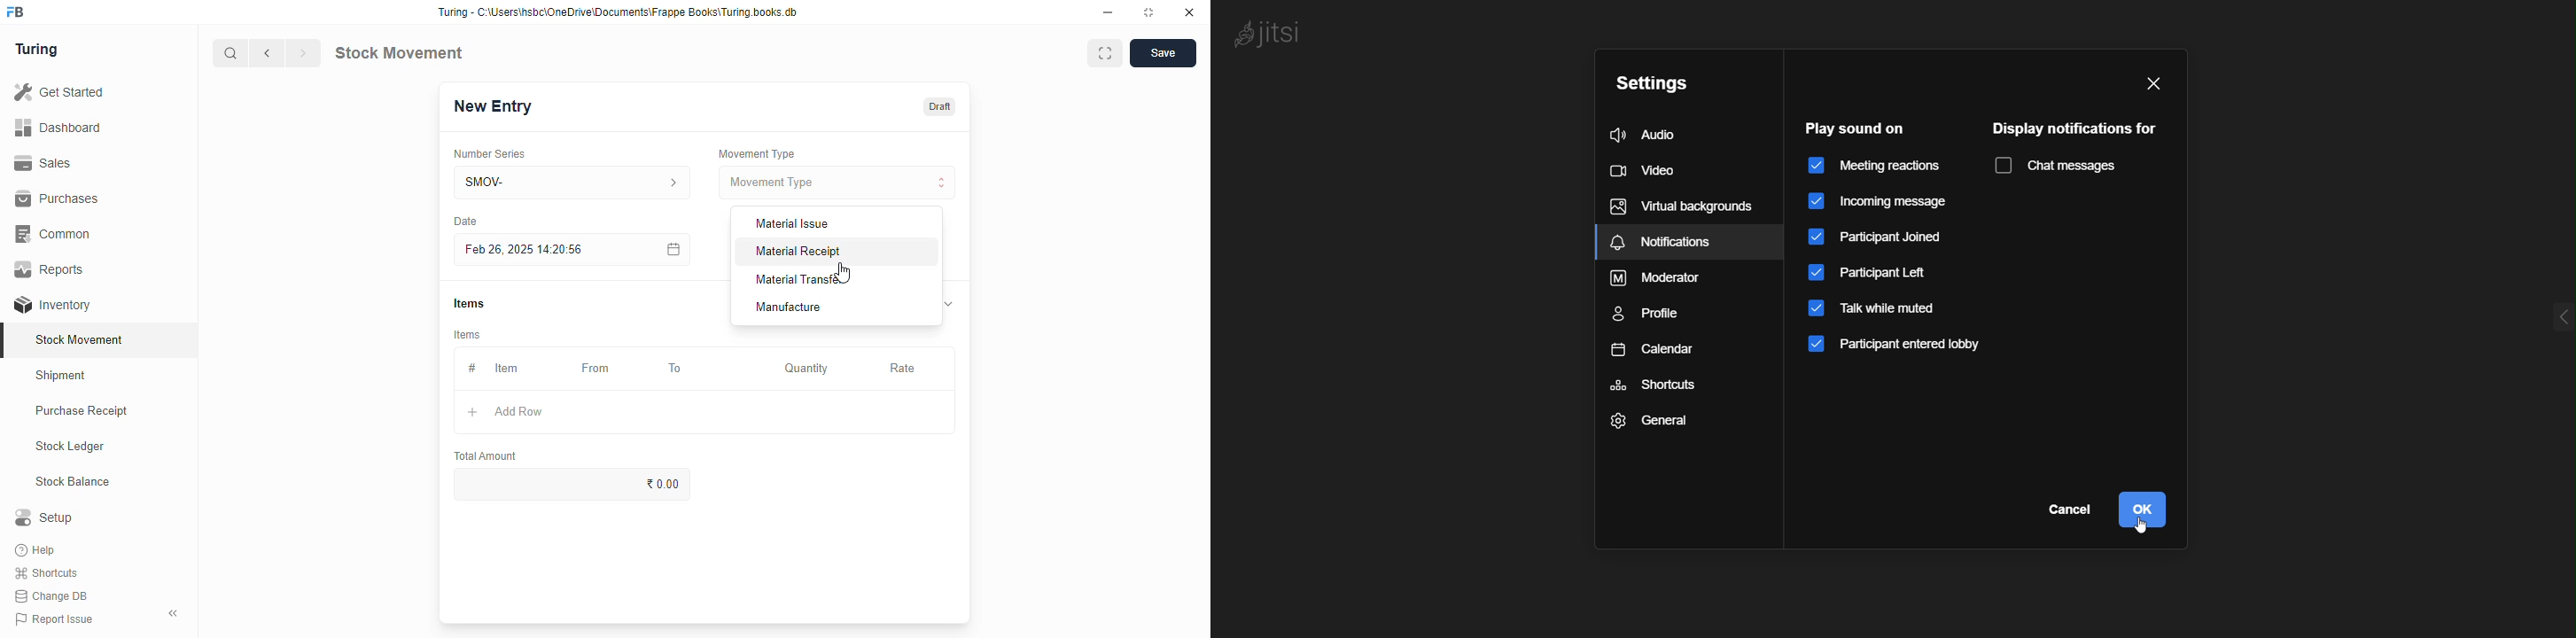  Describe the element at coordinates (231, 53) in the screenshot. I see `search` at that location.